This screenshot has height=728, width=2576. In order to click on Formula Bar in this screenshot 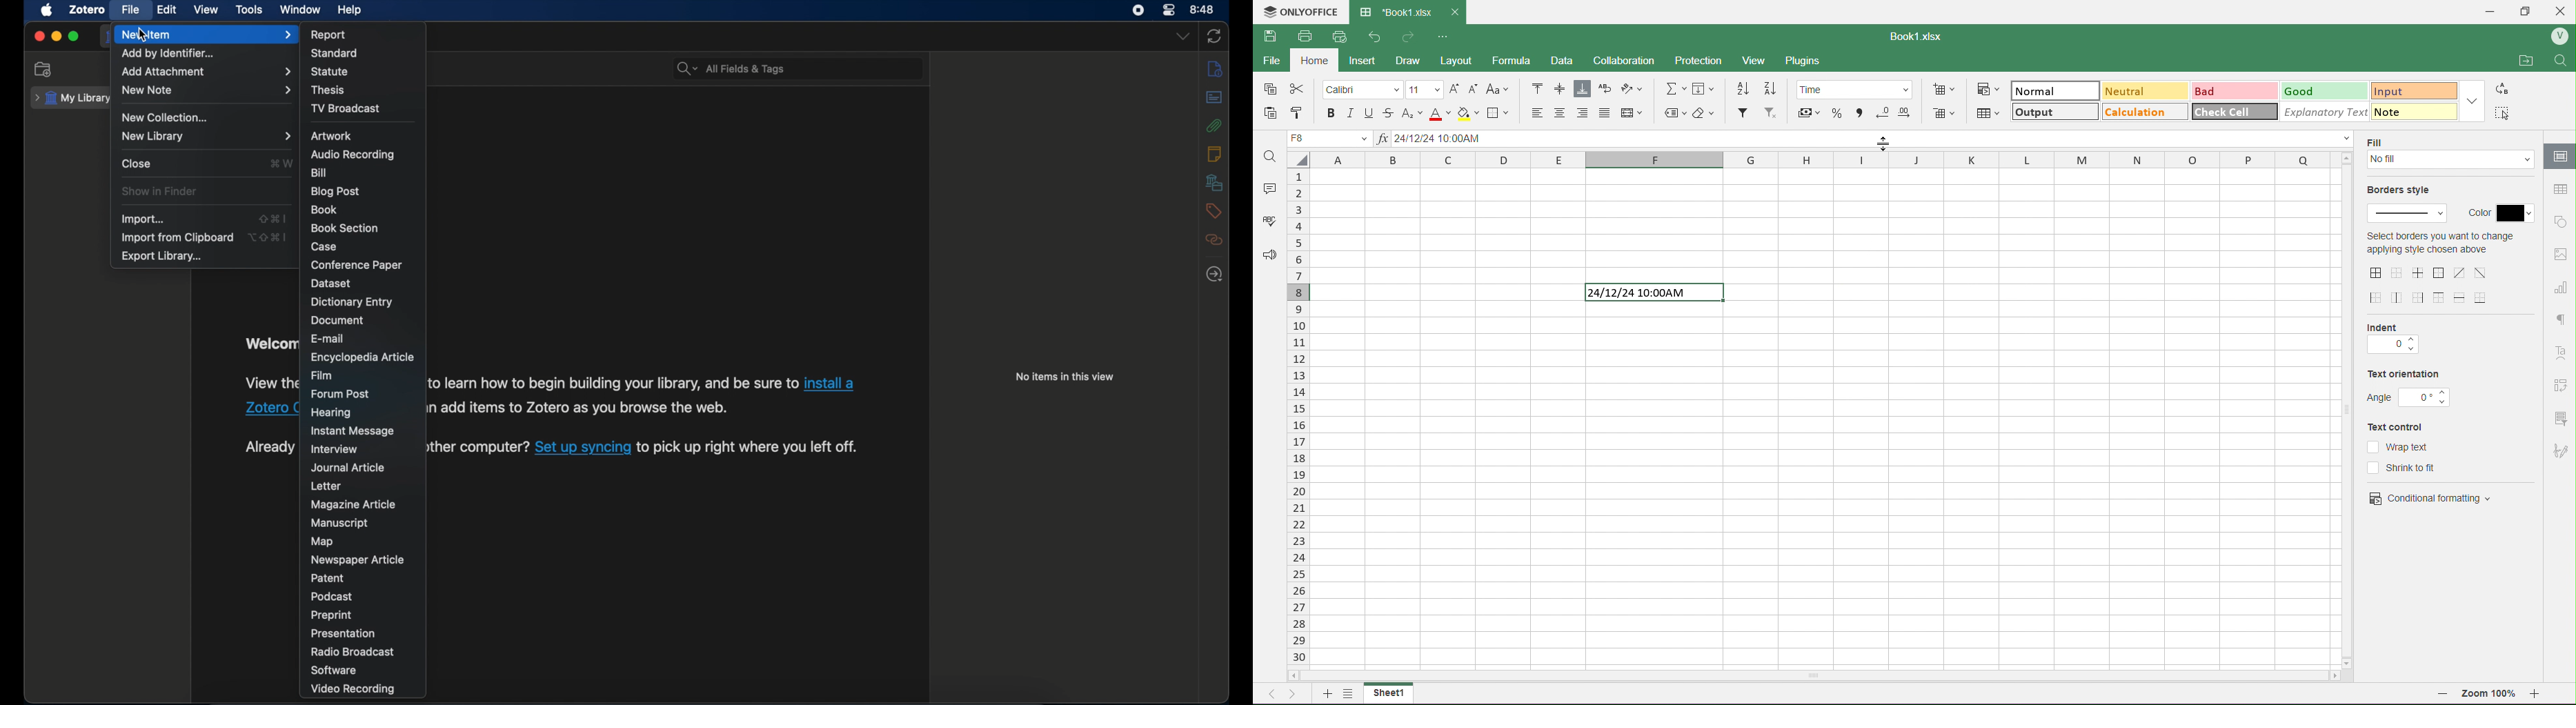, I will do `click(1866, 140)`.